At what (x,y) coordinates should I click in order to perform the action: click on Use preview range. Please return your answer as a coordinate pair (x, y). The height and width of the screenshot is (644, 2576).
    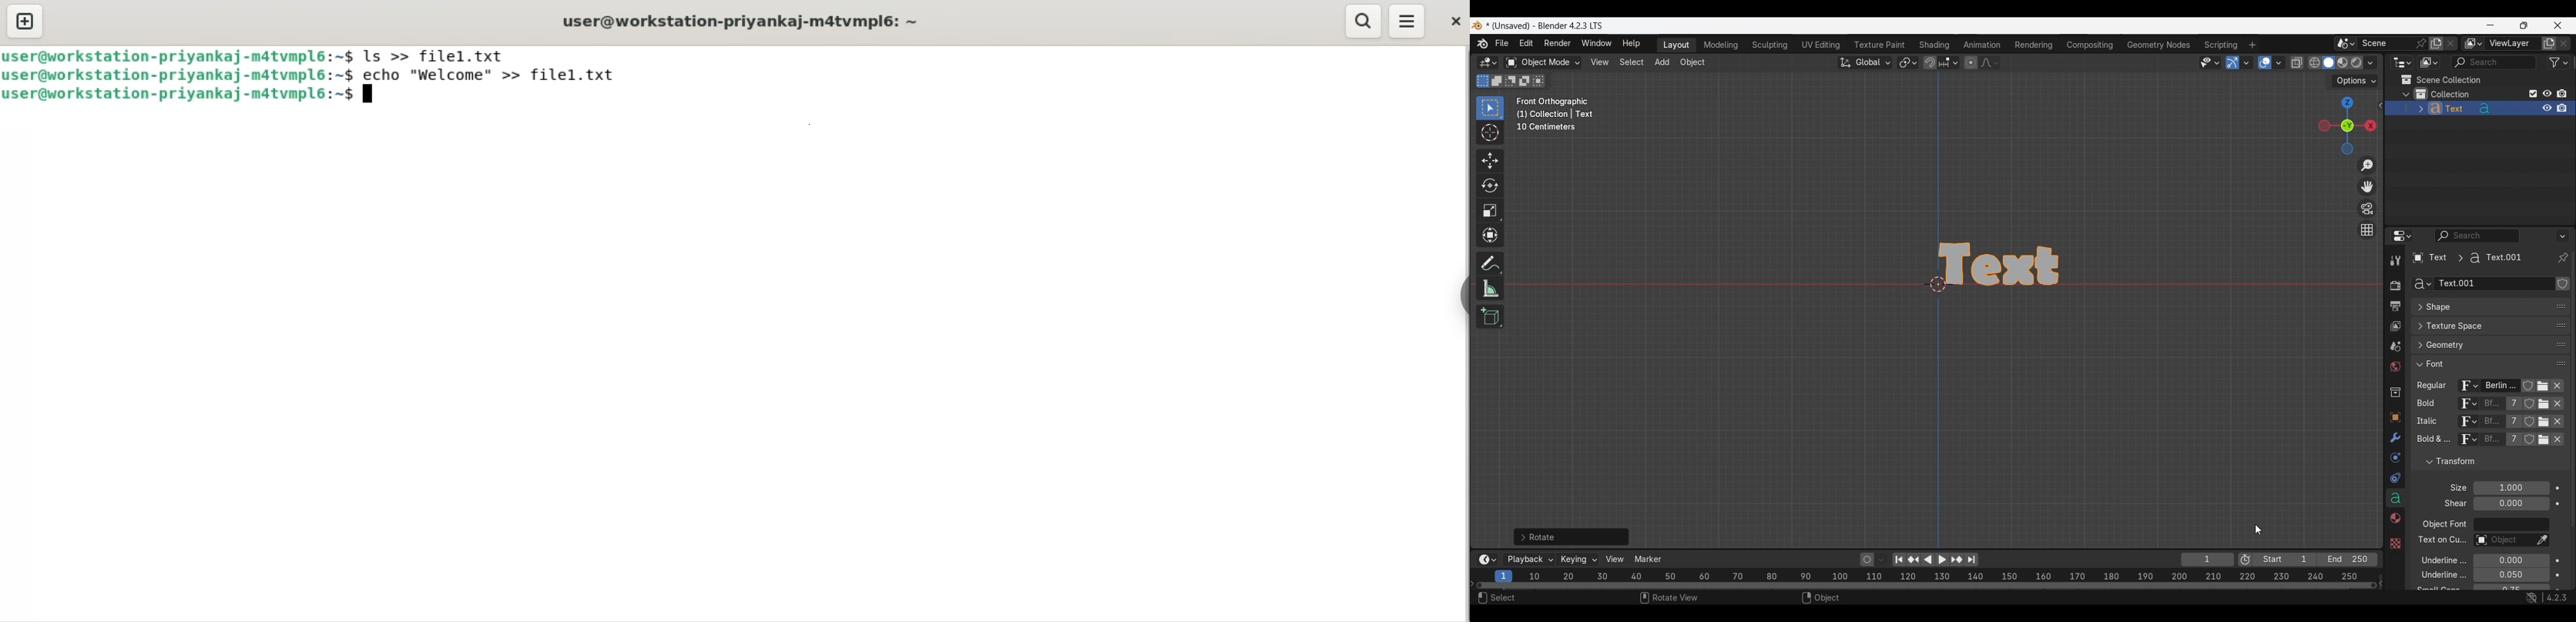
    Looking at the image, I should click on (2246, 560).